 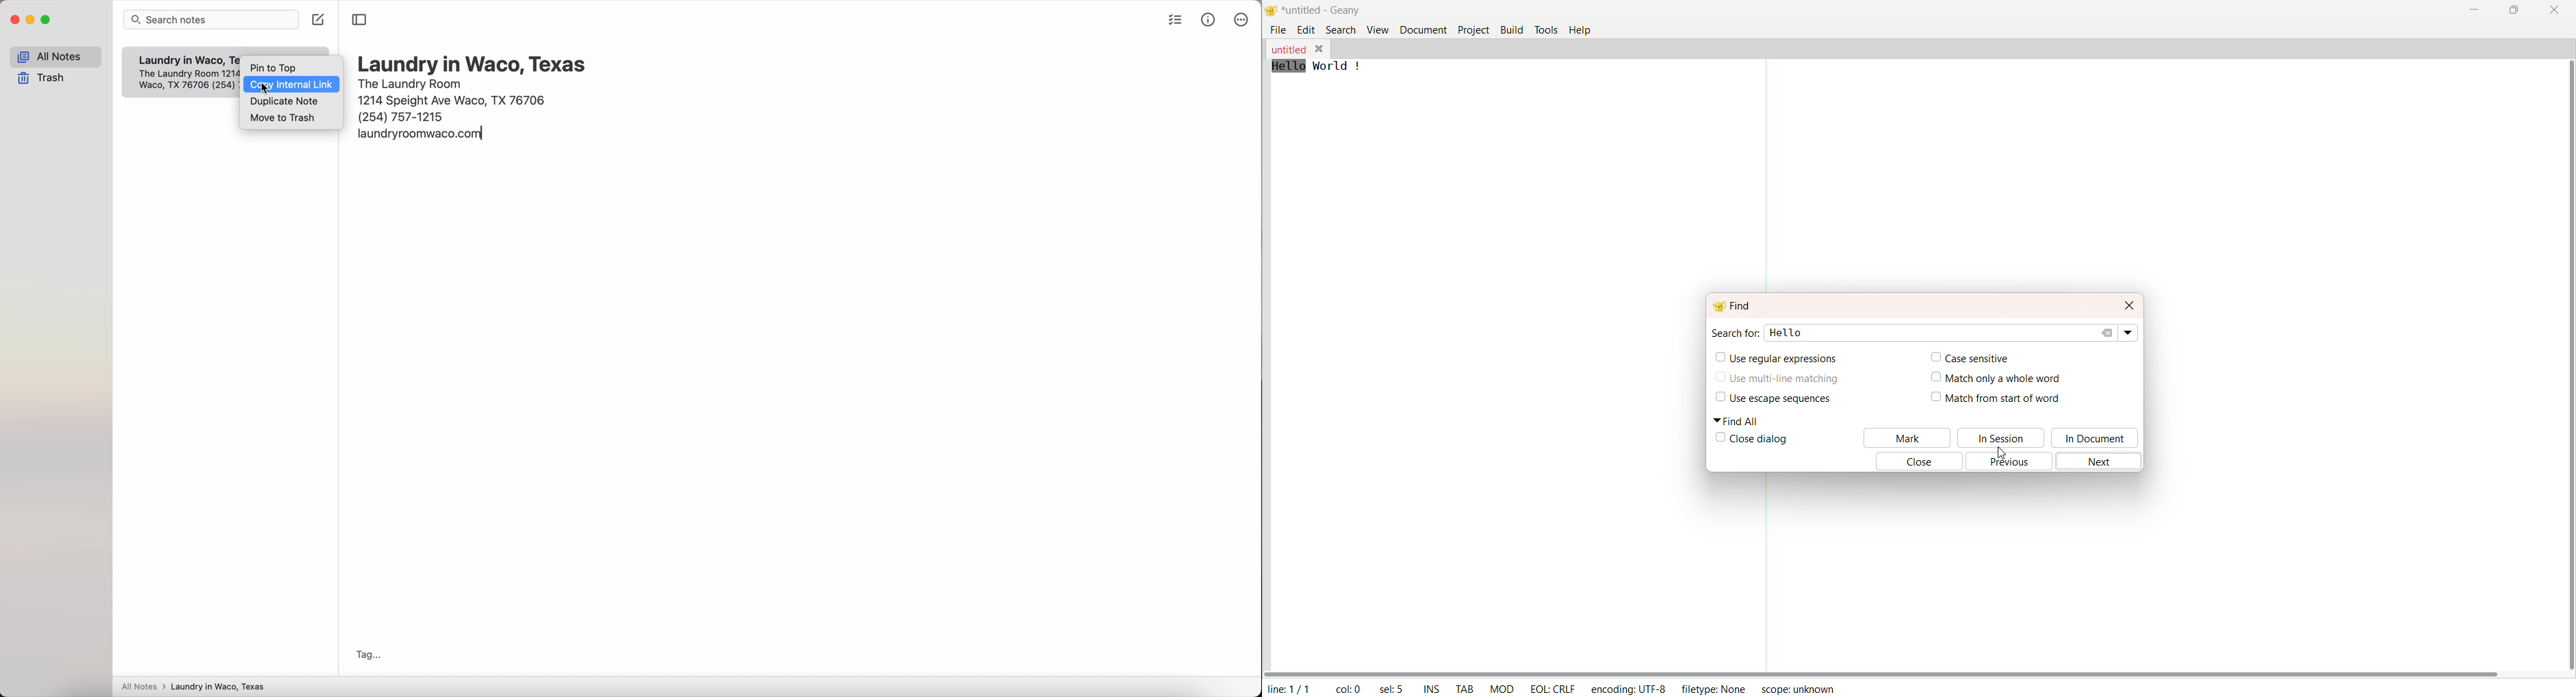 What do you see at coordinates (1210, 19) in the screenshot?
I see `metrics` at bounding box center [1210, 19].